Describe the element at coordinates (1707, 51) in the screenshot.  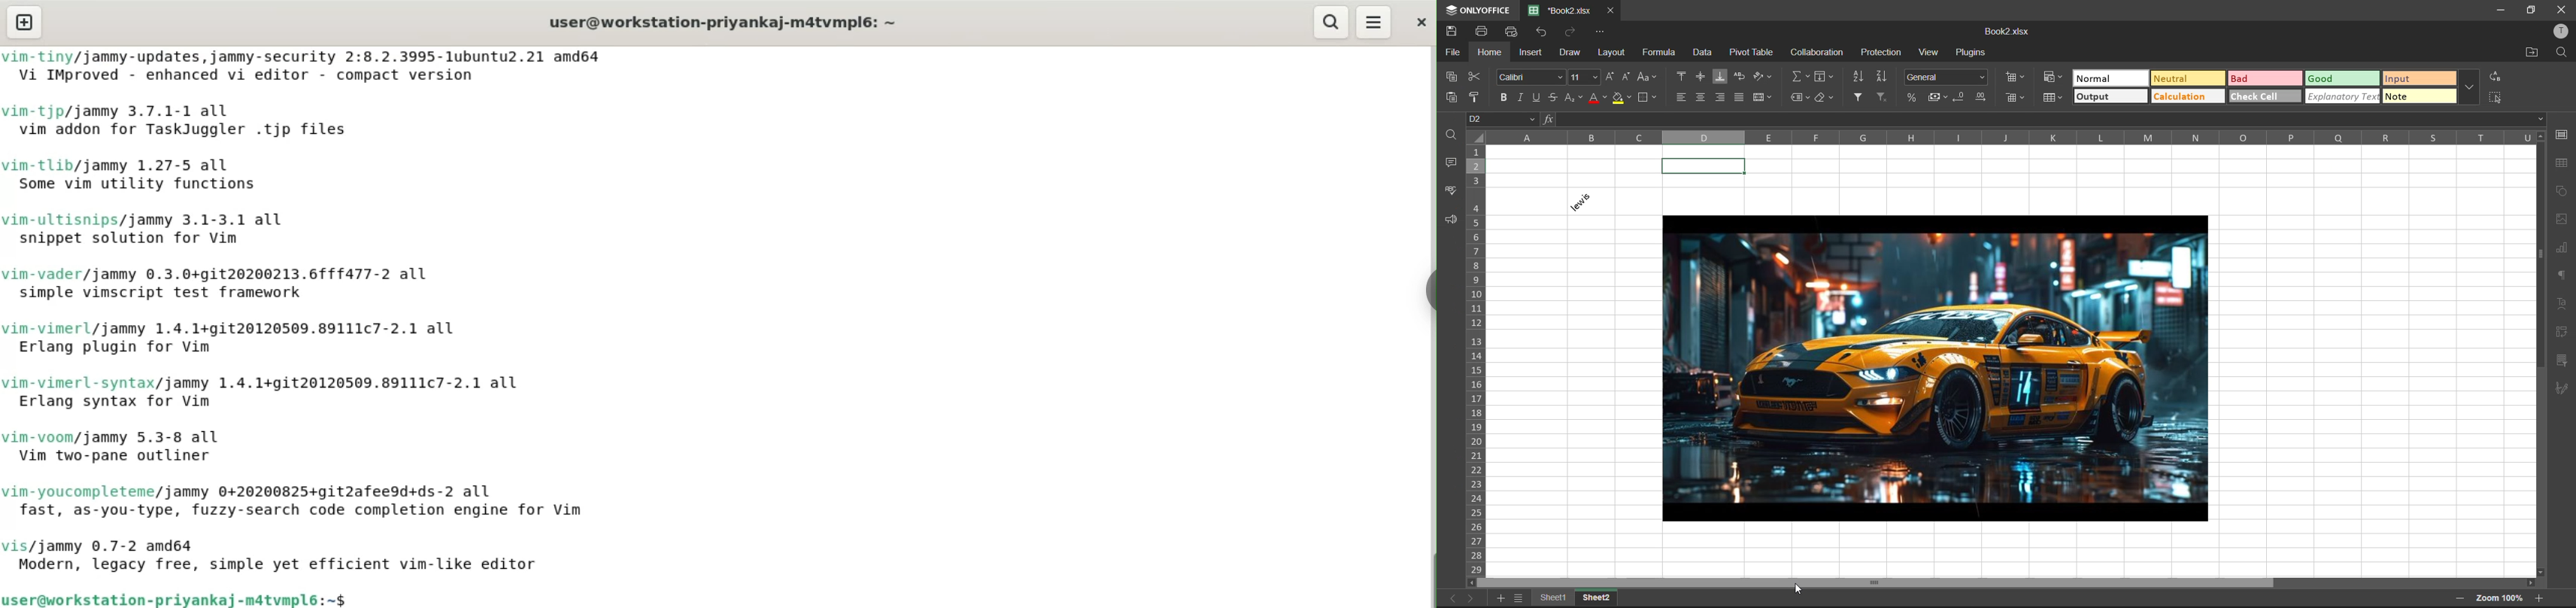
I see `data` at that location.